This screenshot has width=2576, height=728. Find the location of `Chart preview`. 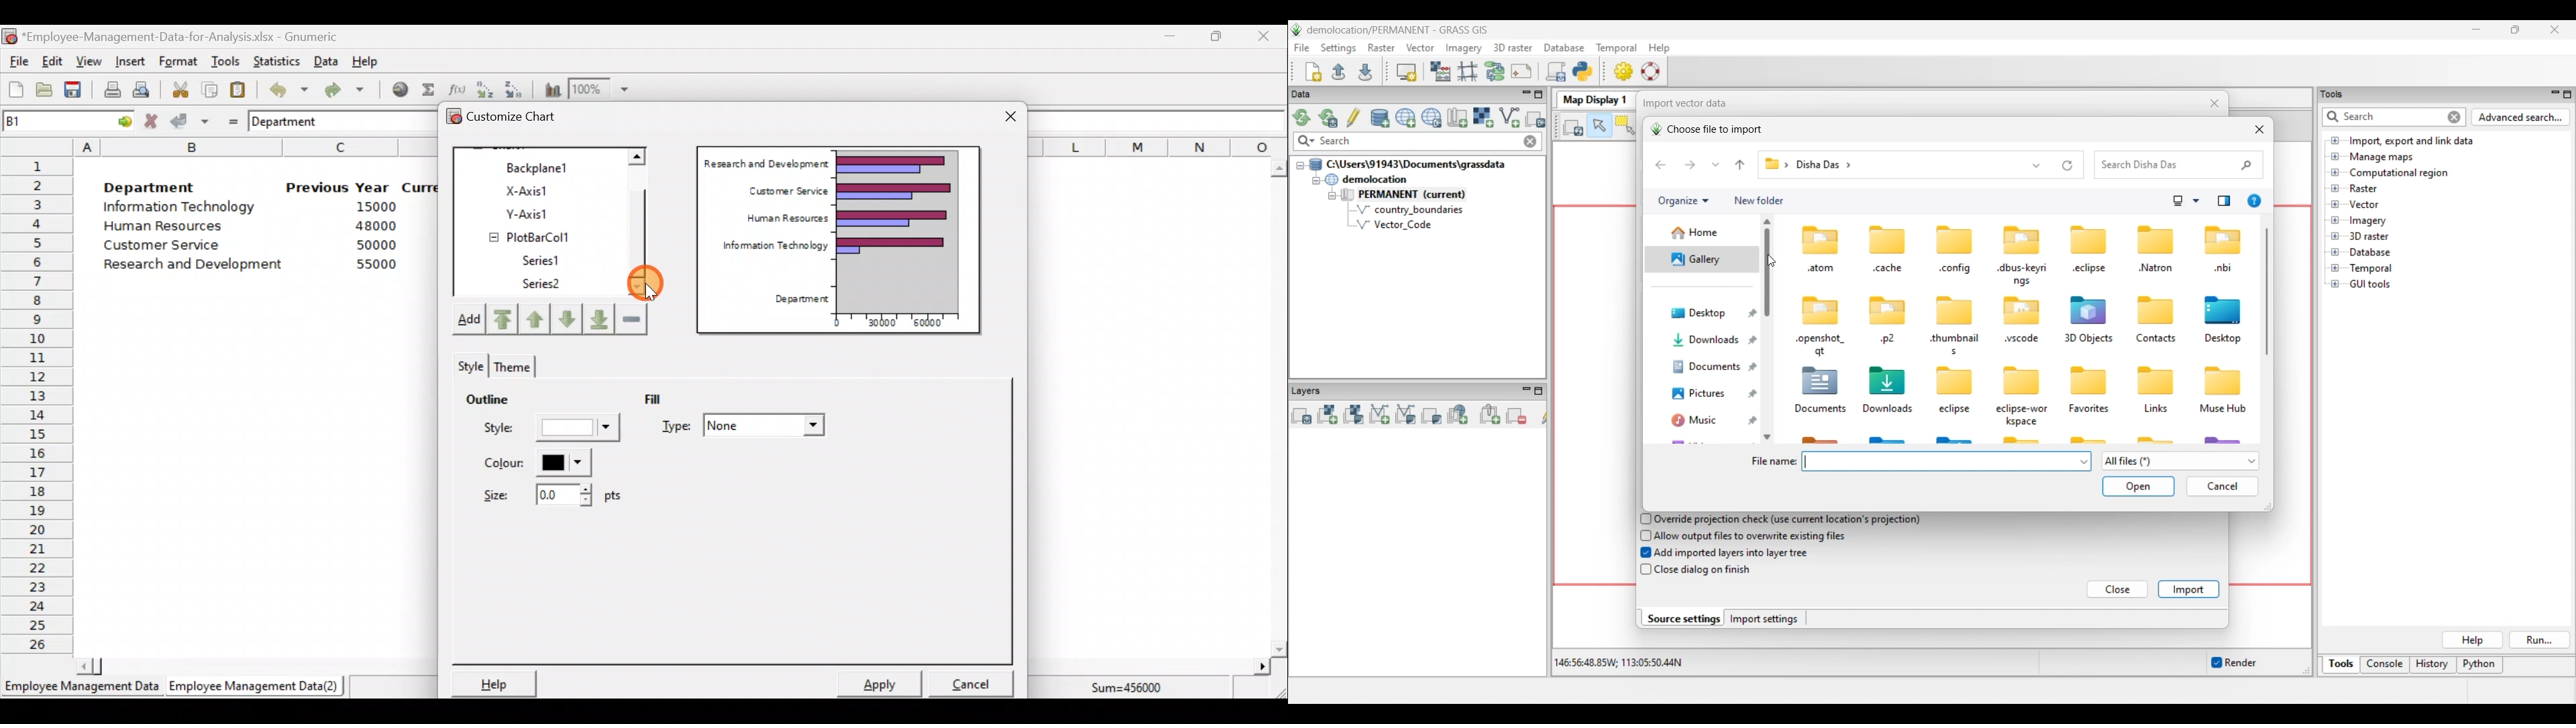

Chart preview is located at coordinates (906, 231).